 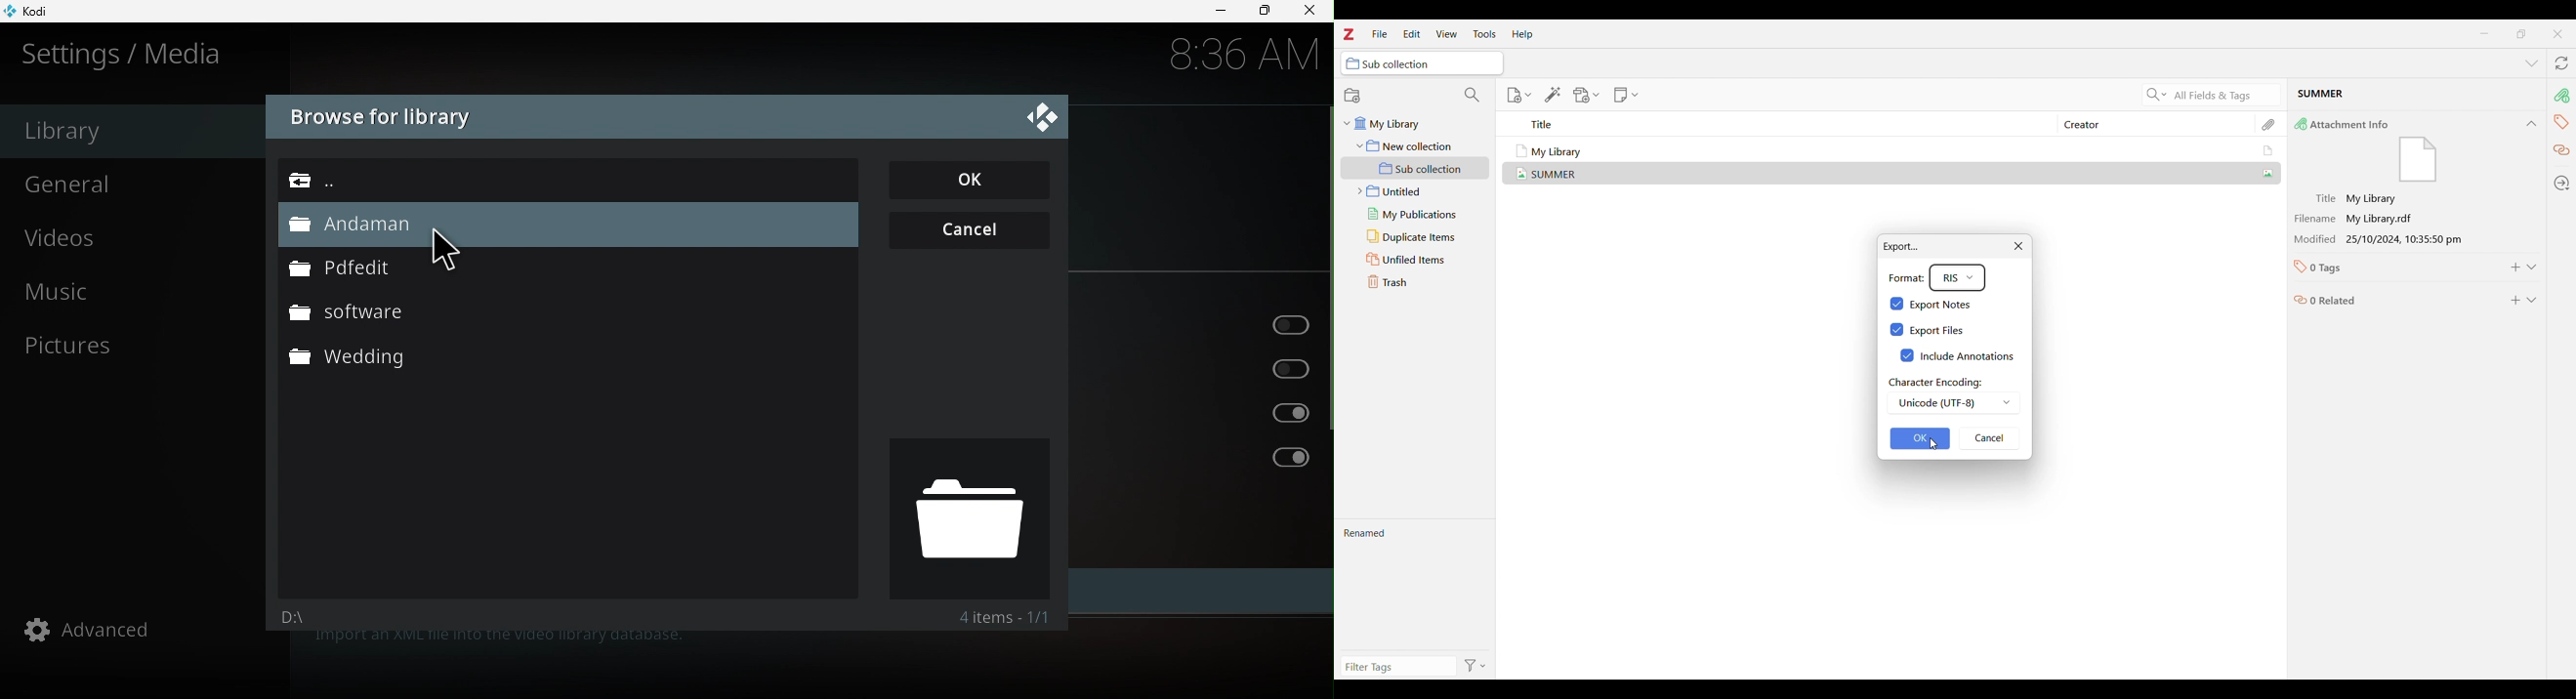 I want to click on Unfiled items, so click(x=1416, y=259).